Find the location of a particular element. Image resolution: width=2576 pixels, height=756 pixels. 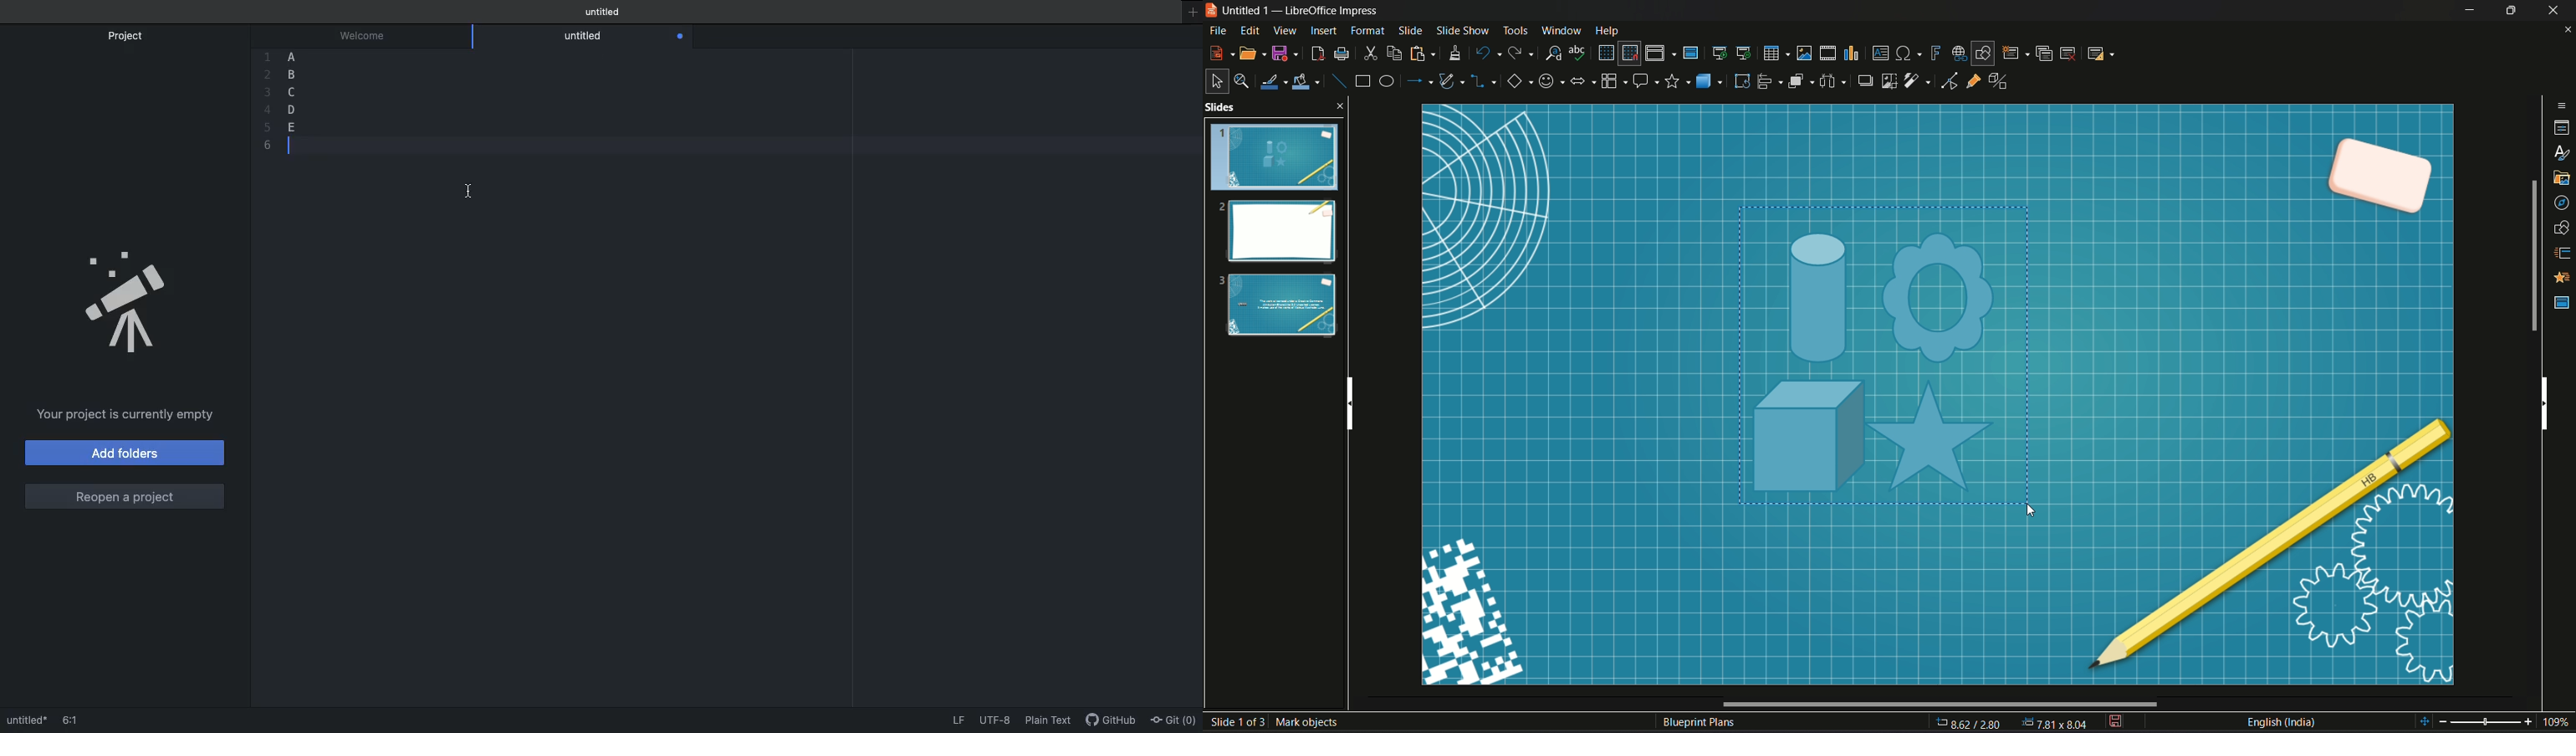

find and replace is located at coordinates (1552, 52).